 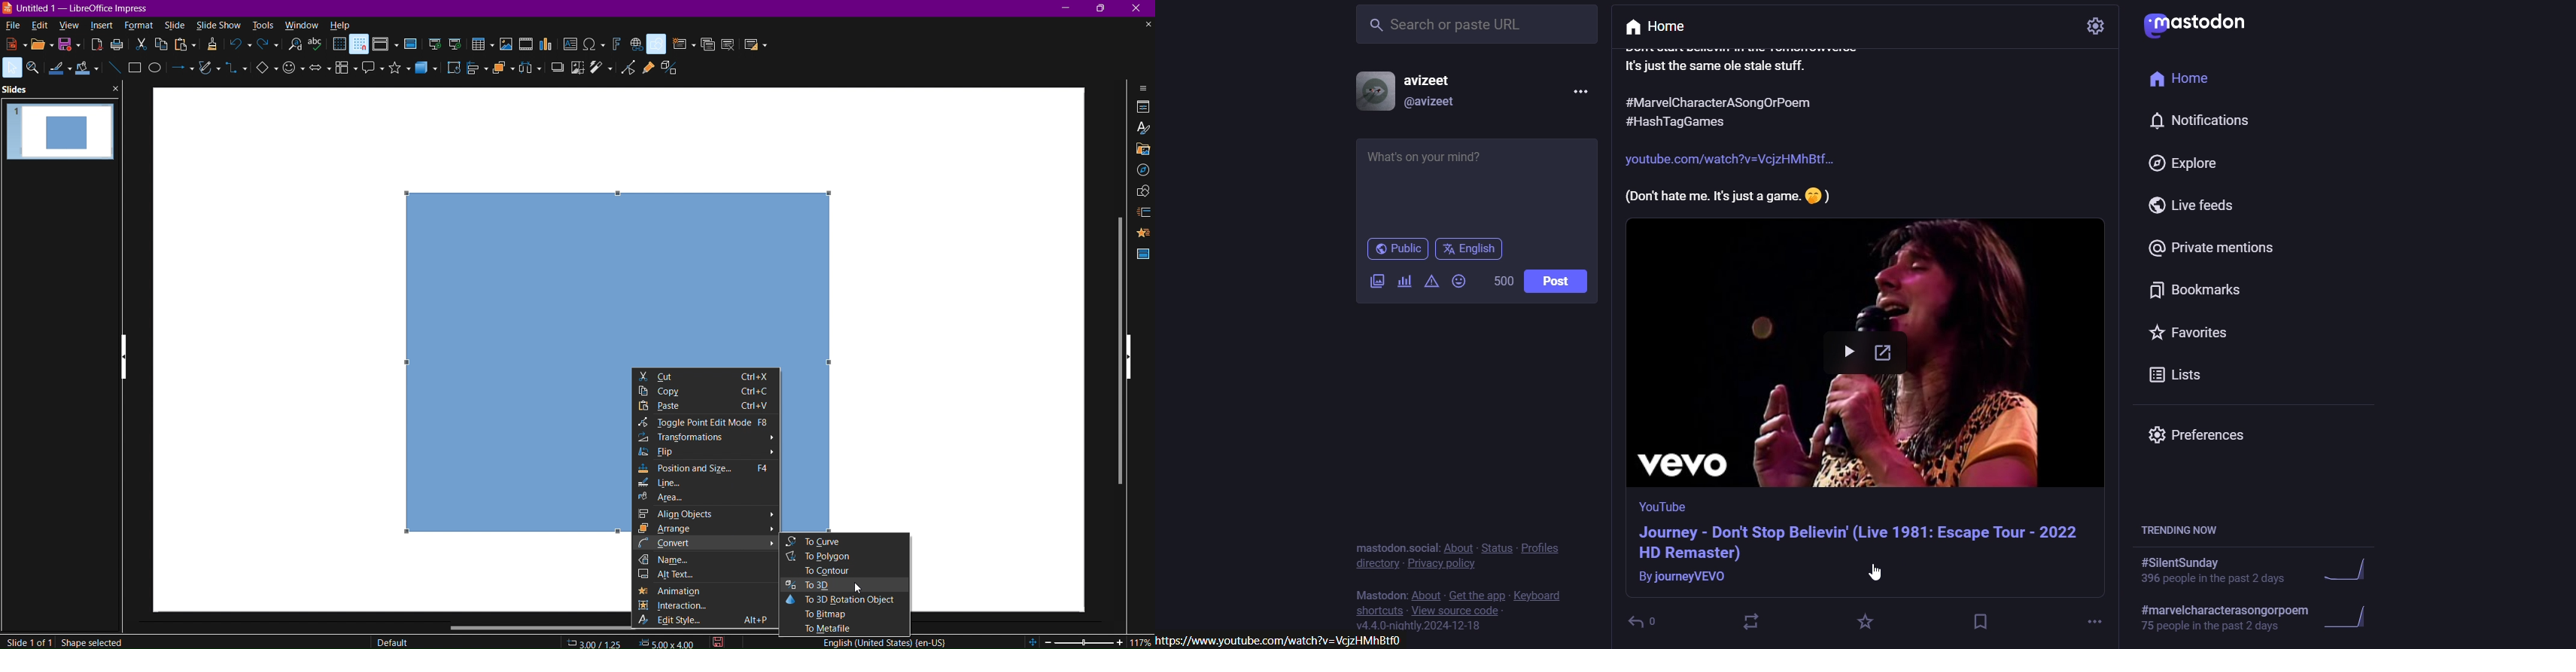 What do you see at coordinates (525, 45) in the screenshot?
I see `Insert Media or Audio` at bounding box center [525, 45].